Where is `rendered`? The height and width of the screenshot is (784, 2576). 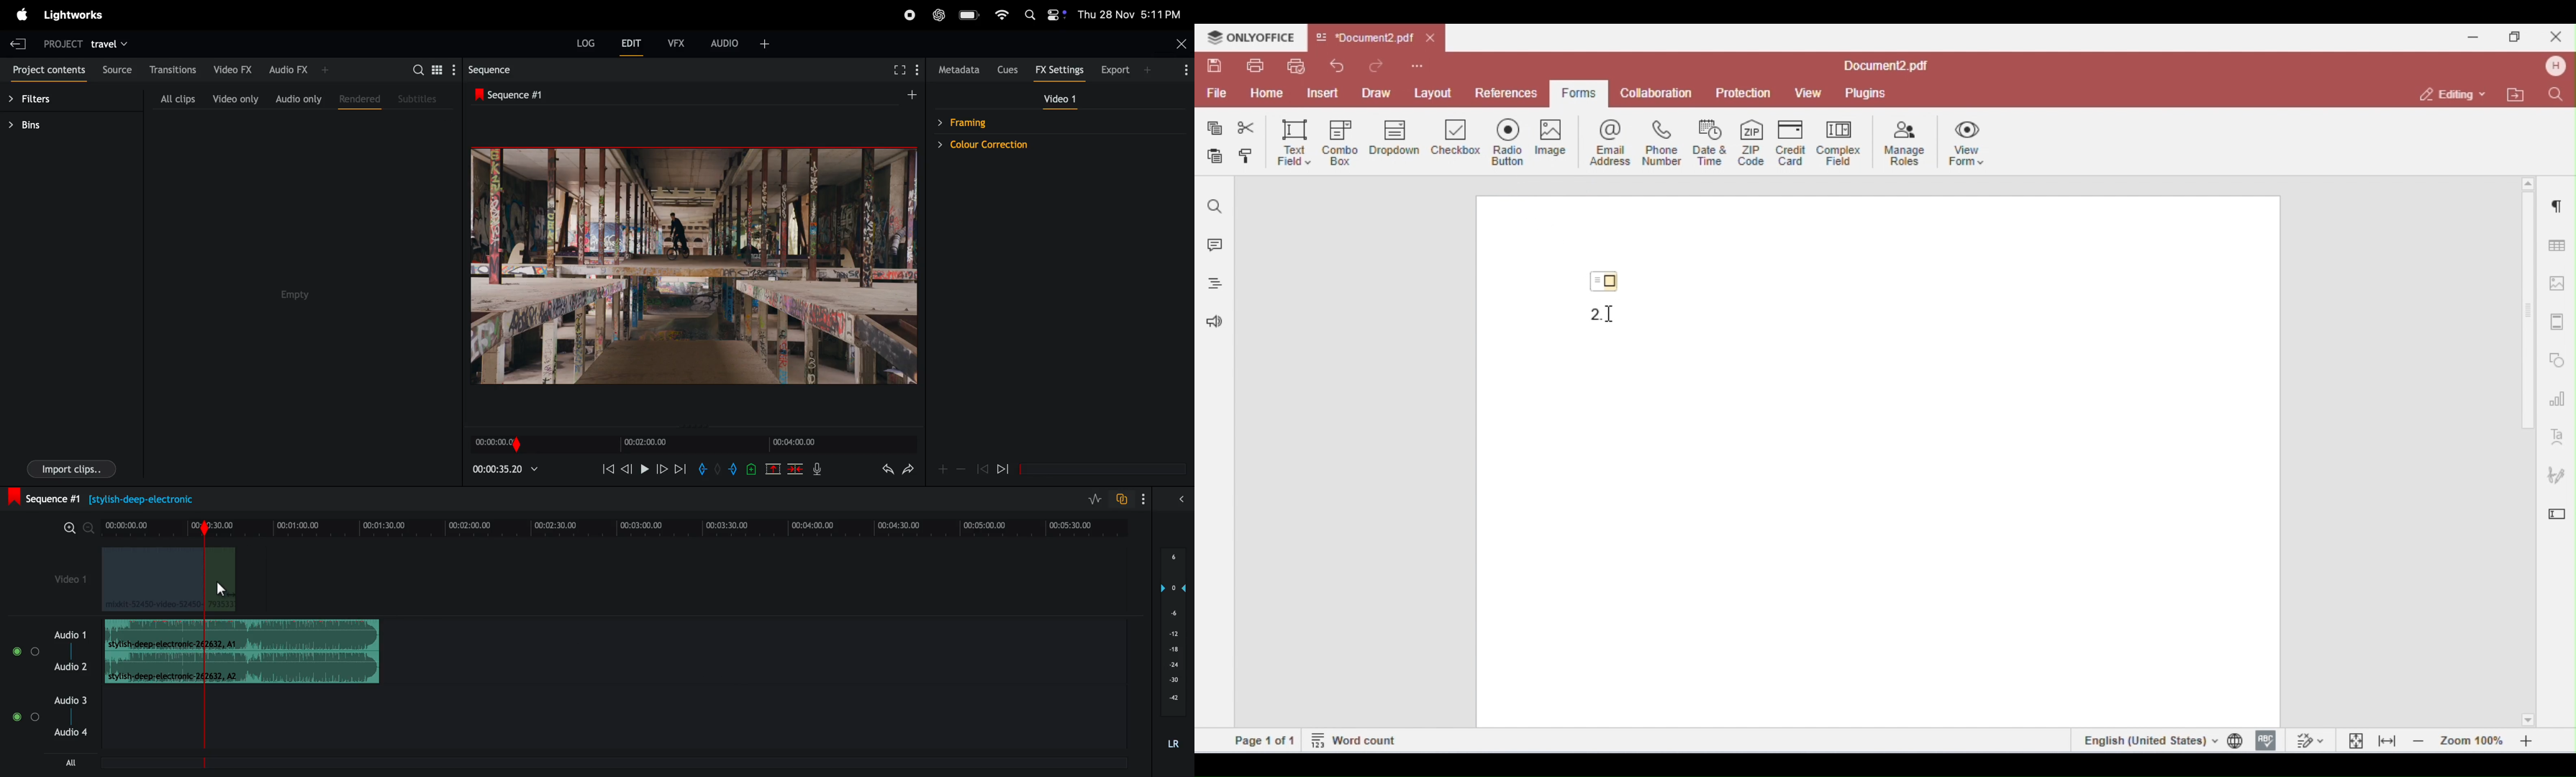
rendered is located at coordinates (357, 99).